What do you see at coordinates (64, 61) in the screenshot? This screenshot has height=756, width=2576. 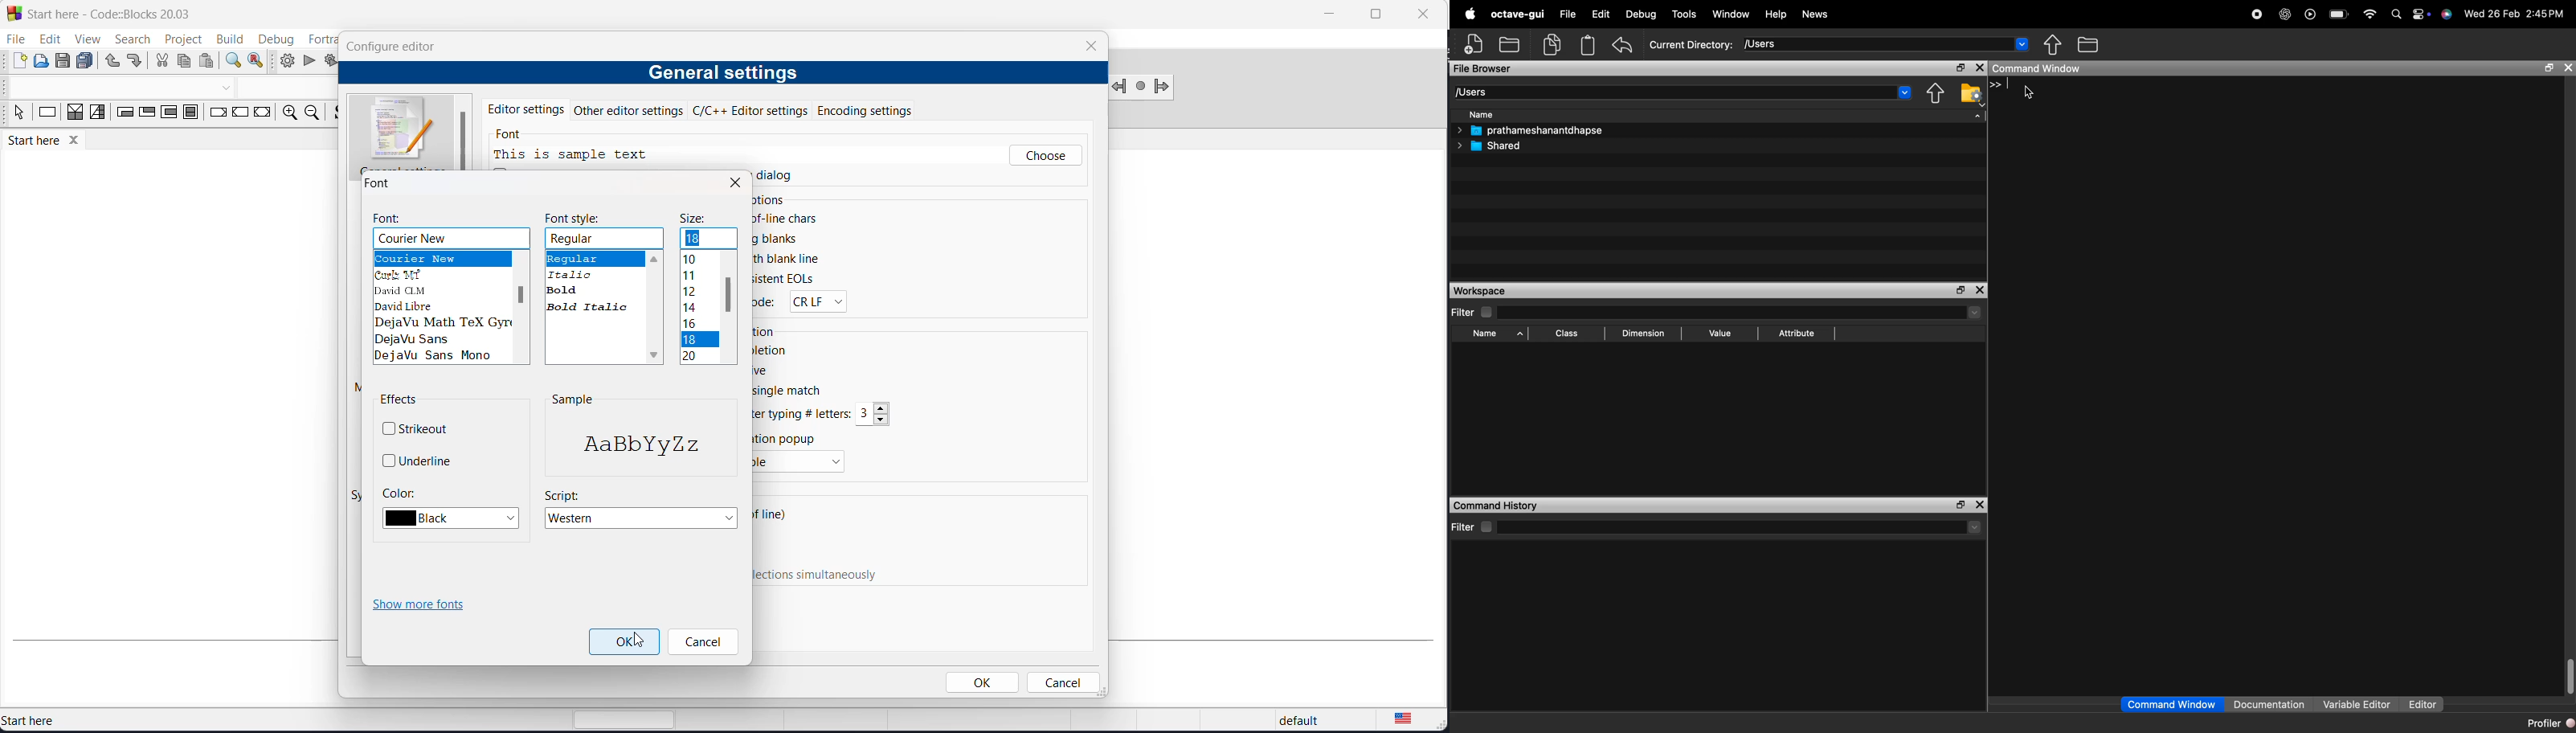 I see `save ` at bounding box center [64, 61].